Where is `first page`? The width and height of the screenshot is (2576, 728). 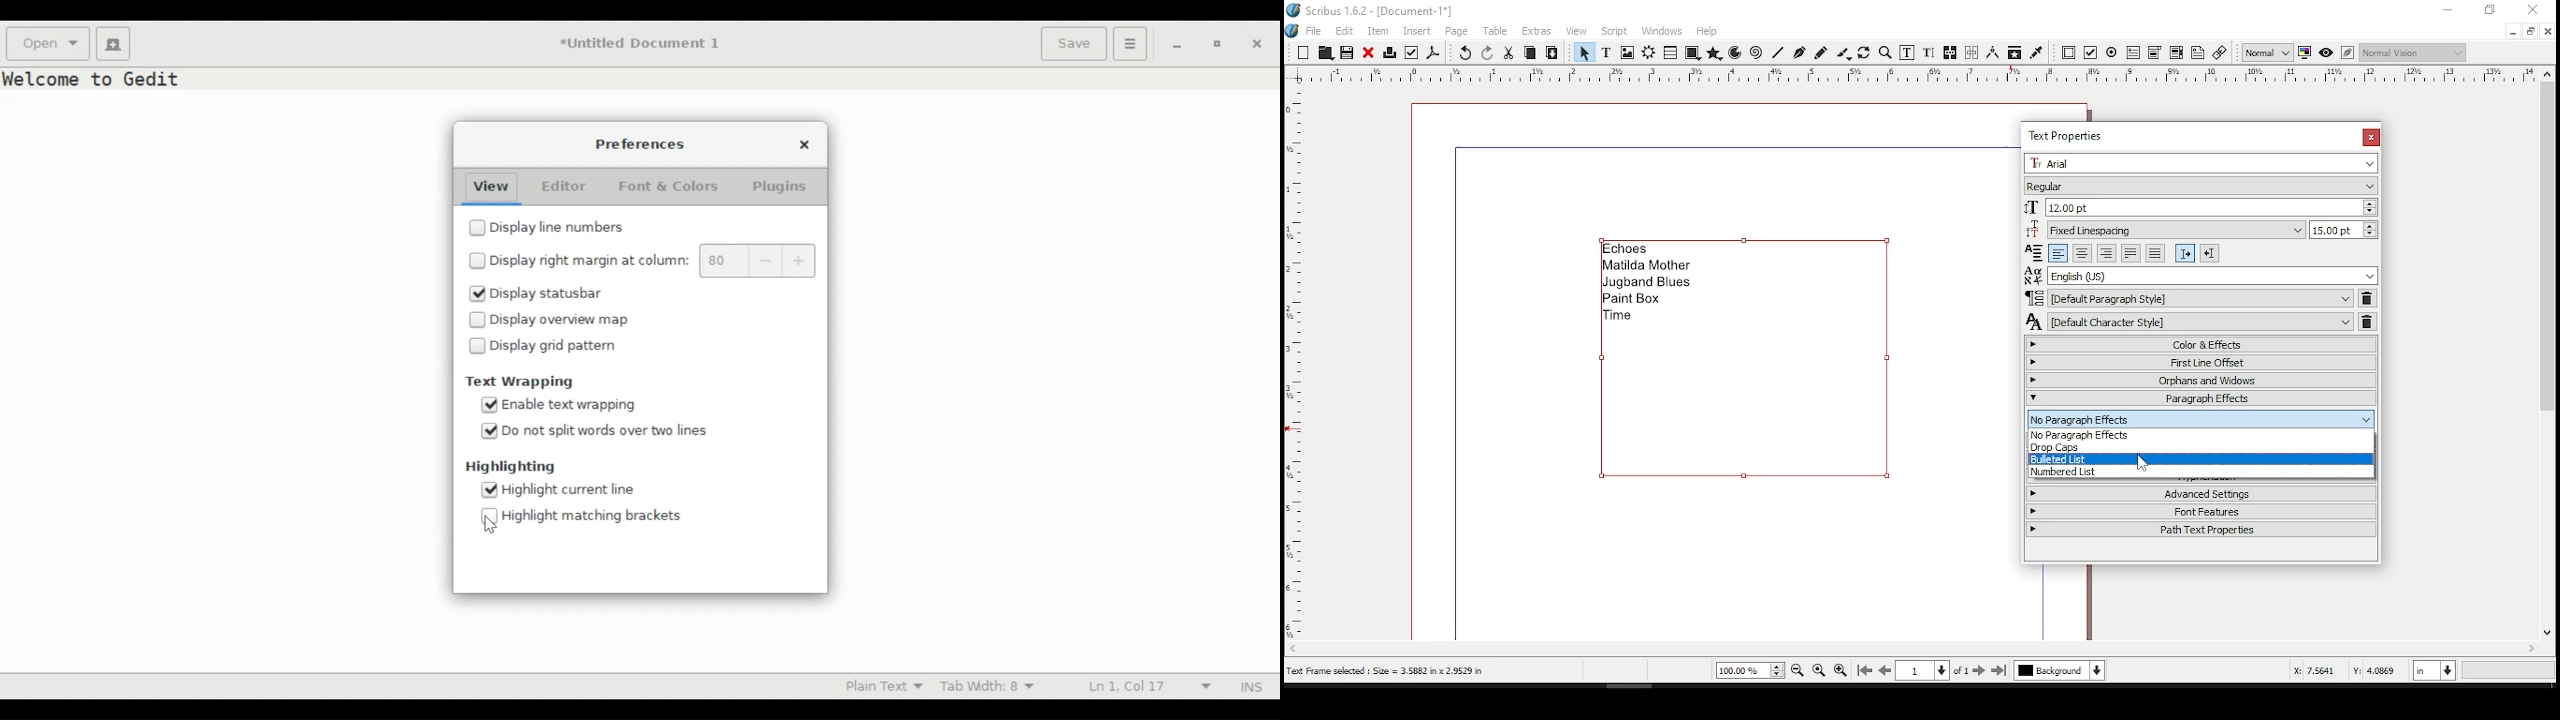
first page is located at coordinates (1867, 671).